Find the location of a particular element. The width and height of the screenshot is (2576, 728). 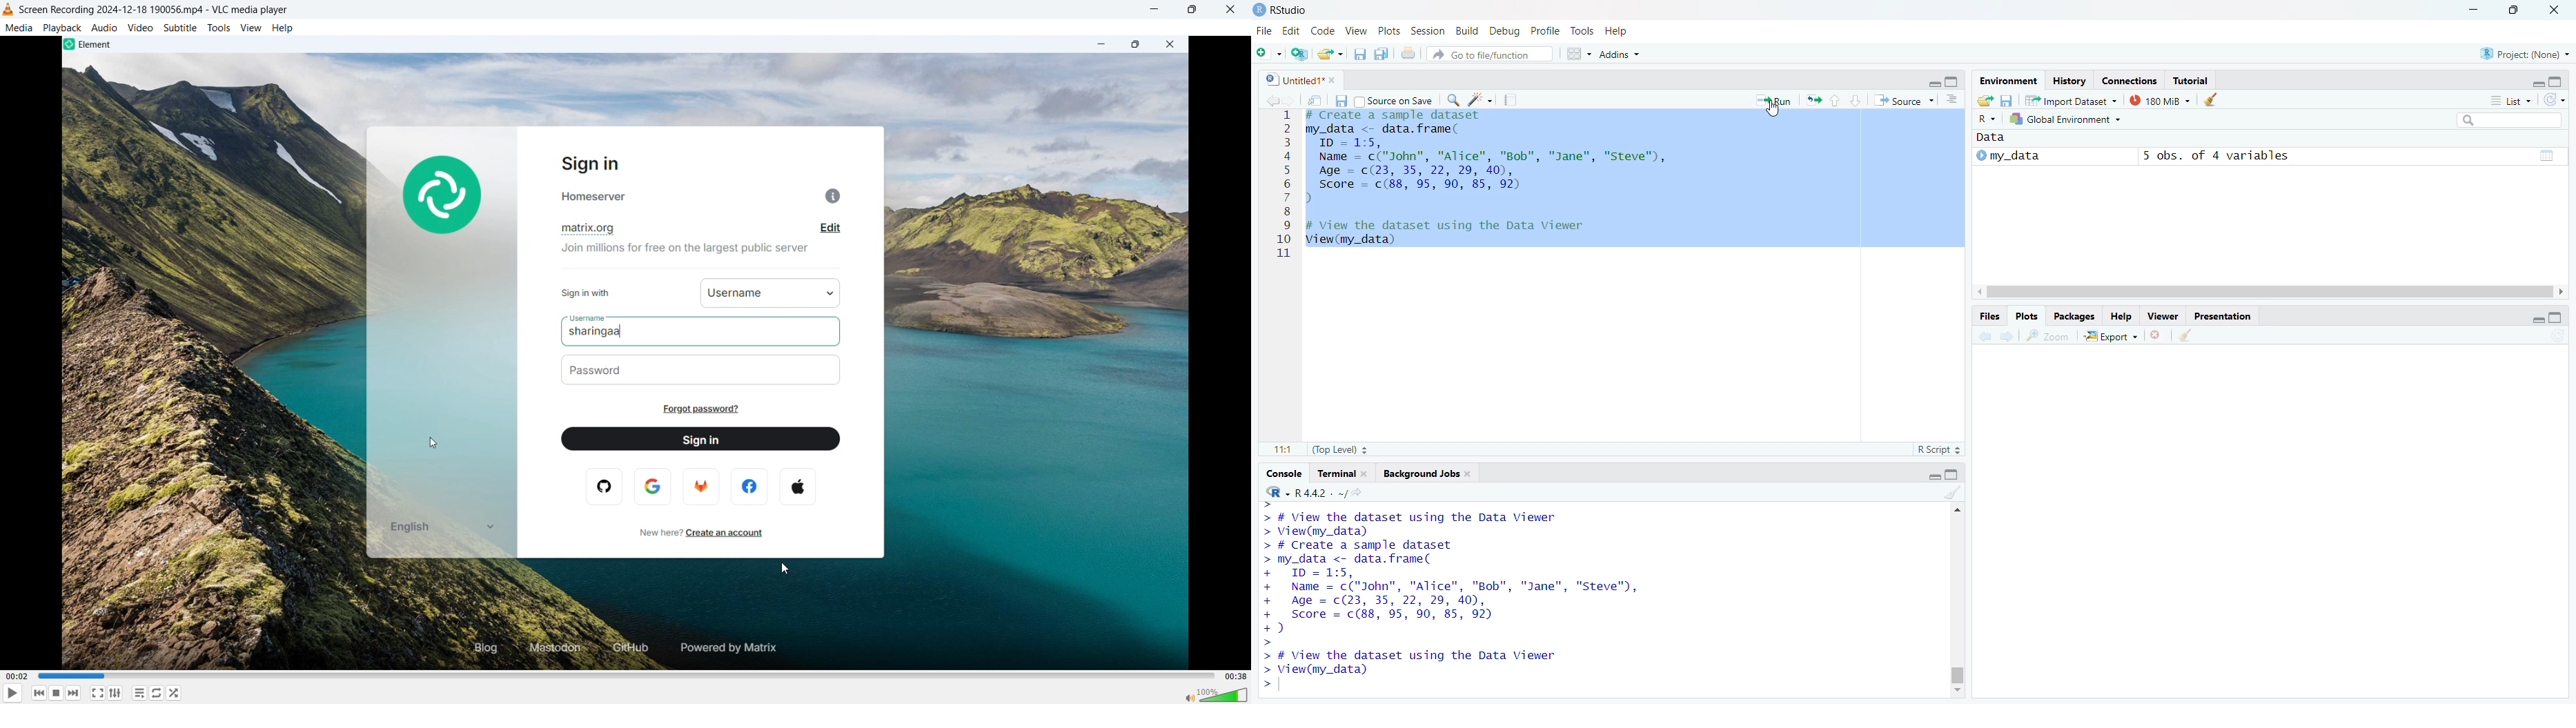

1:1 is located at coordinates (1283, 451).